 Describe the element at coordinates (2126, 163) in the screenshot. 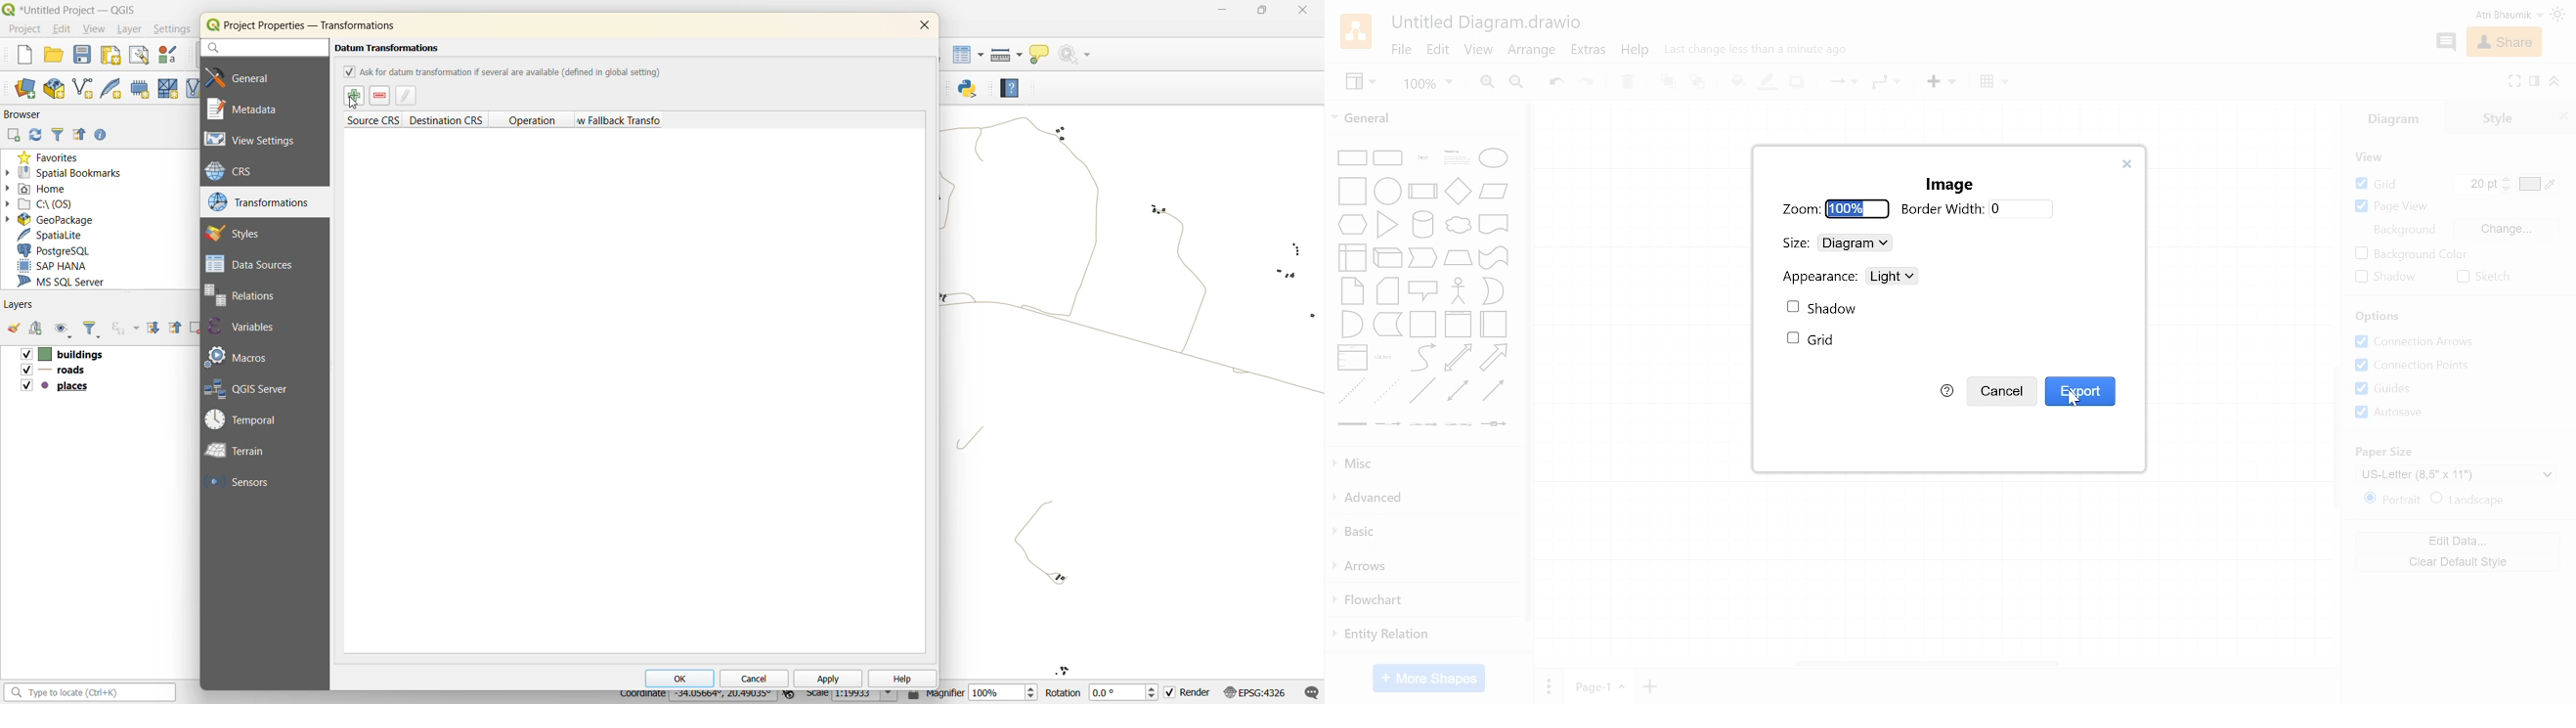

I see `close` at that location.